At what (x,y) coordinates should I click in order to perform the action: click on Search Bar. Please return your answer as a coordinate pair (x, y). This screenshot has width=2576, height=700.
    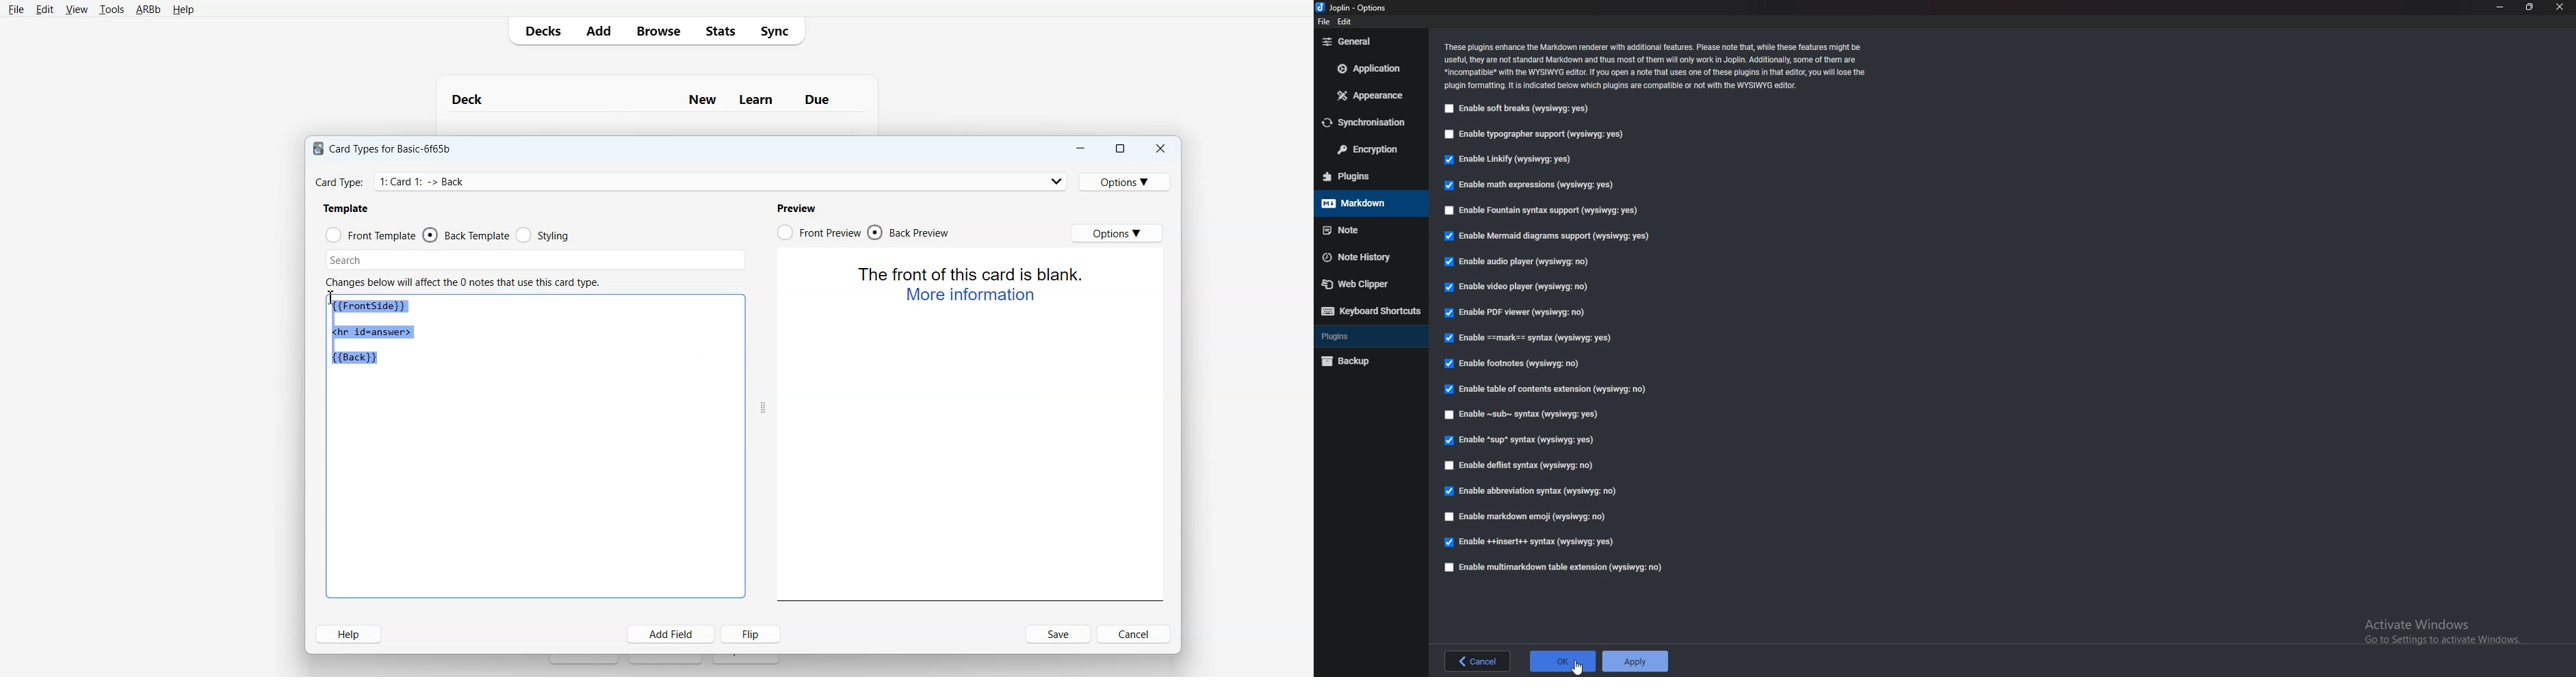
    Looking at the image, I should click on (533, 258).